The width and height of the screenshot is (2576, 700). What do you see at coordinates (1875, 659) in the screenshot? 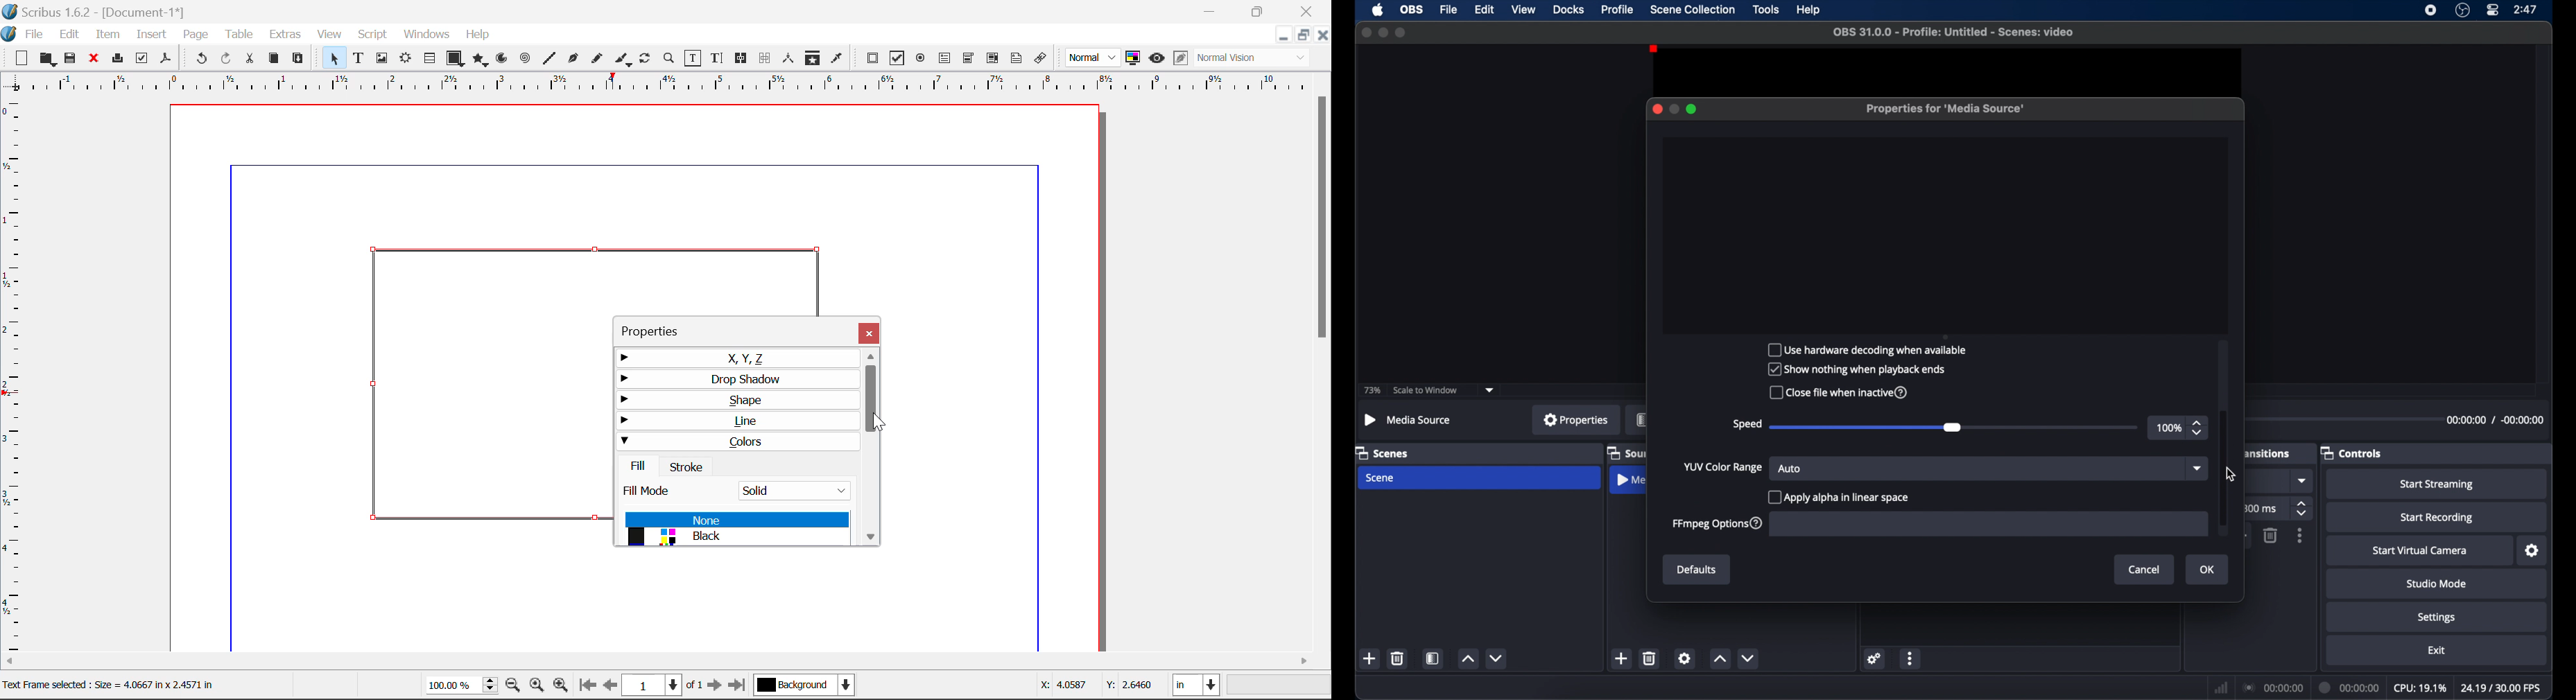
I see `settings` at bounding box center [1875, 659].